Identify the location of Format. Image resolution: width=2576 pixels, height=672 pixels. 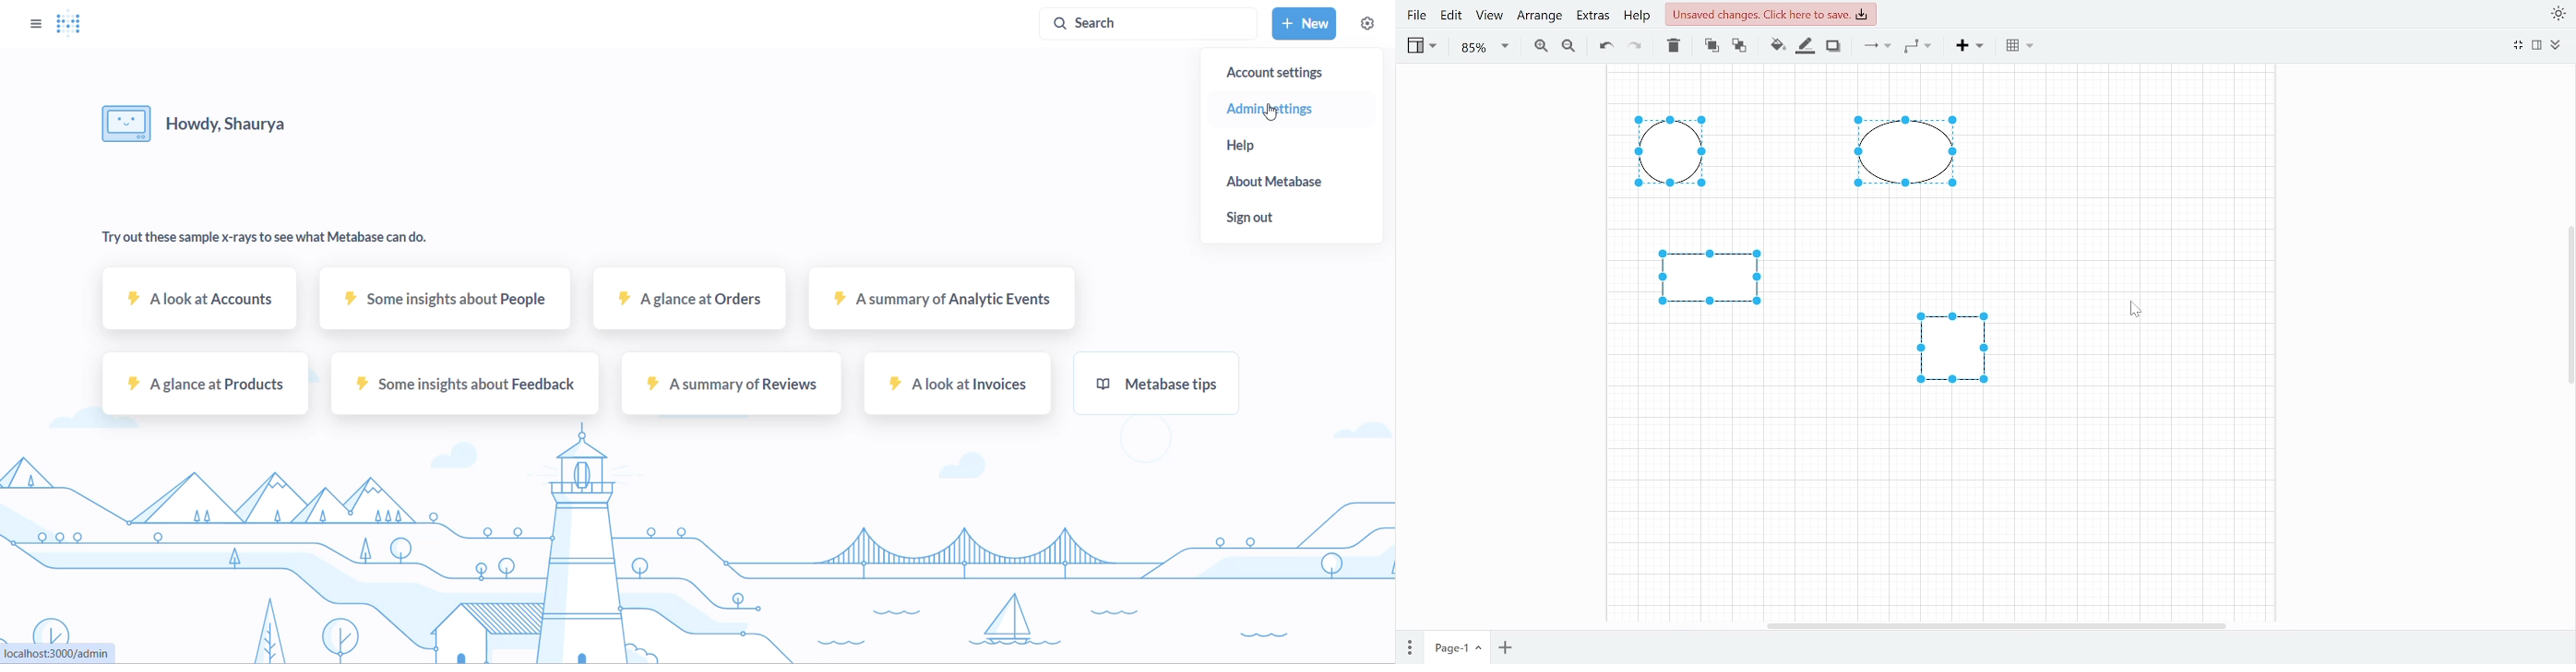
(2537, 47).